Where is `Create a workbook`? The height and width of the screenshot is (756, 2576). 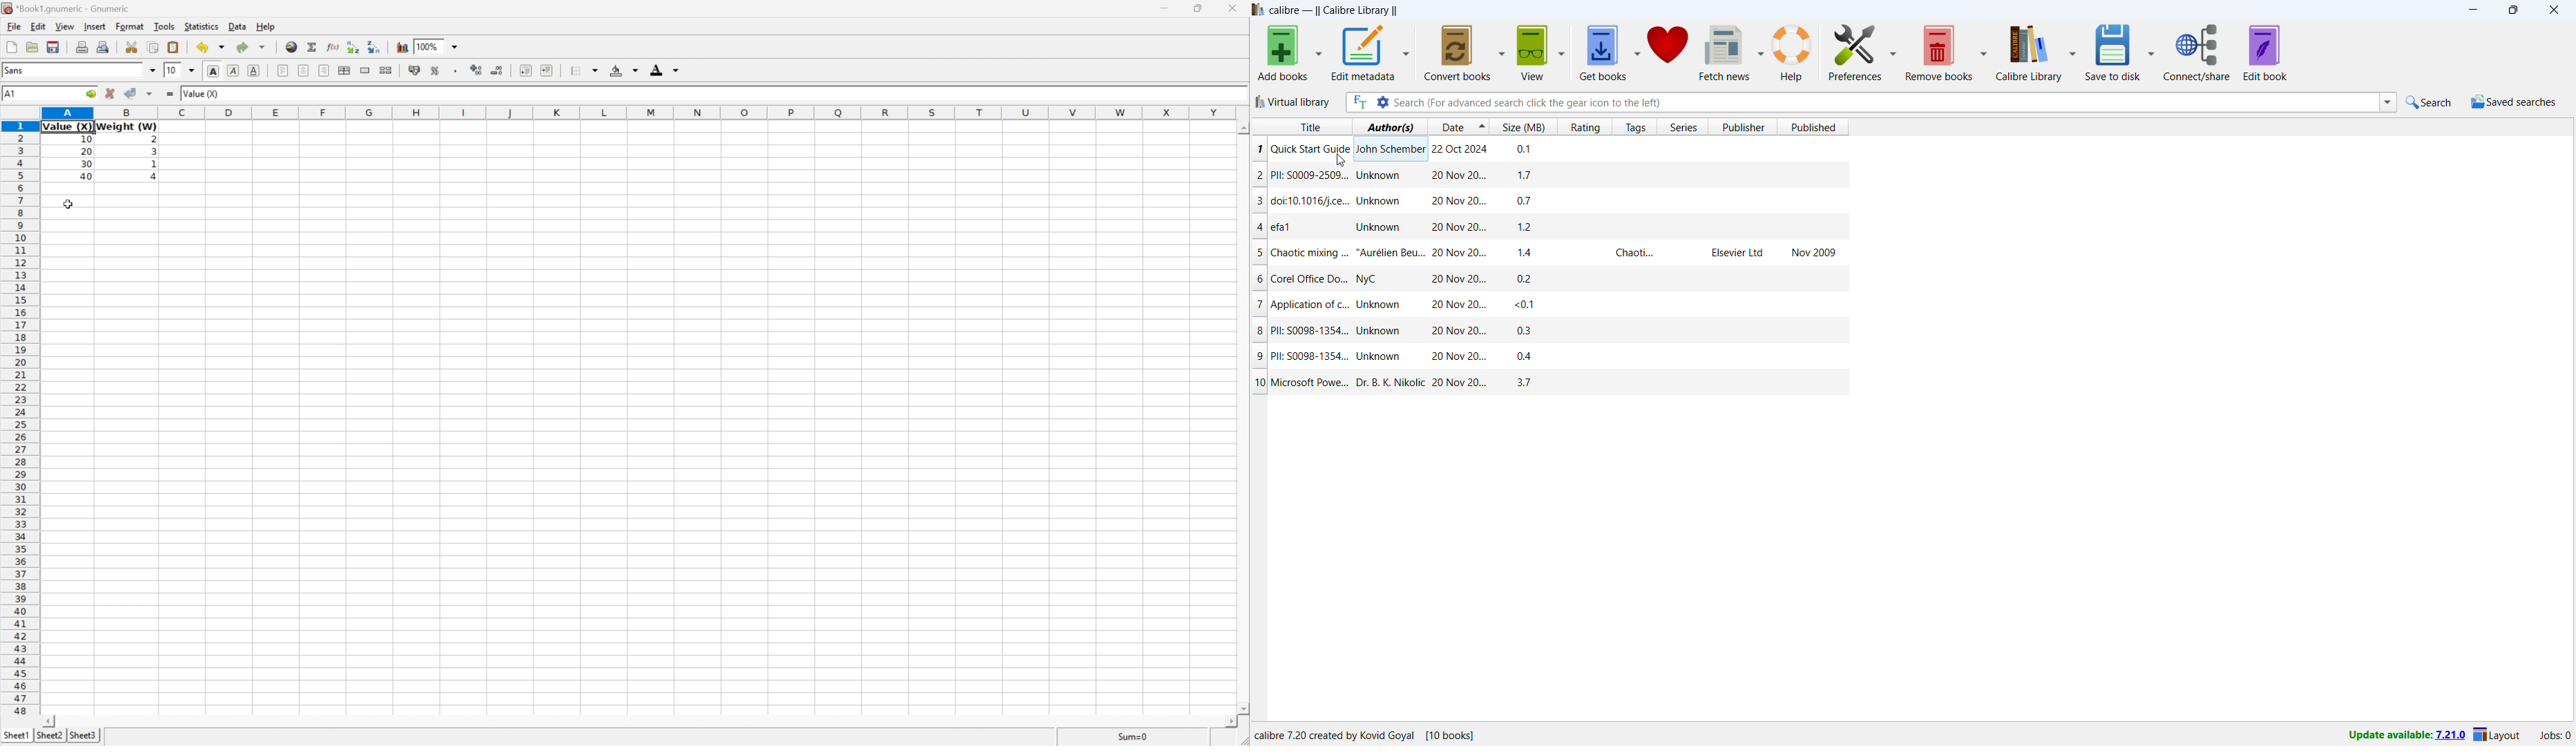 Create a workbook is located at coordinates (10, 47).